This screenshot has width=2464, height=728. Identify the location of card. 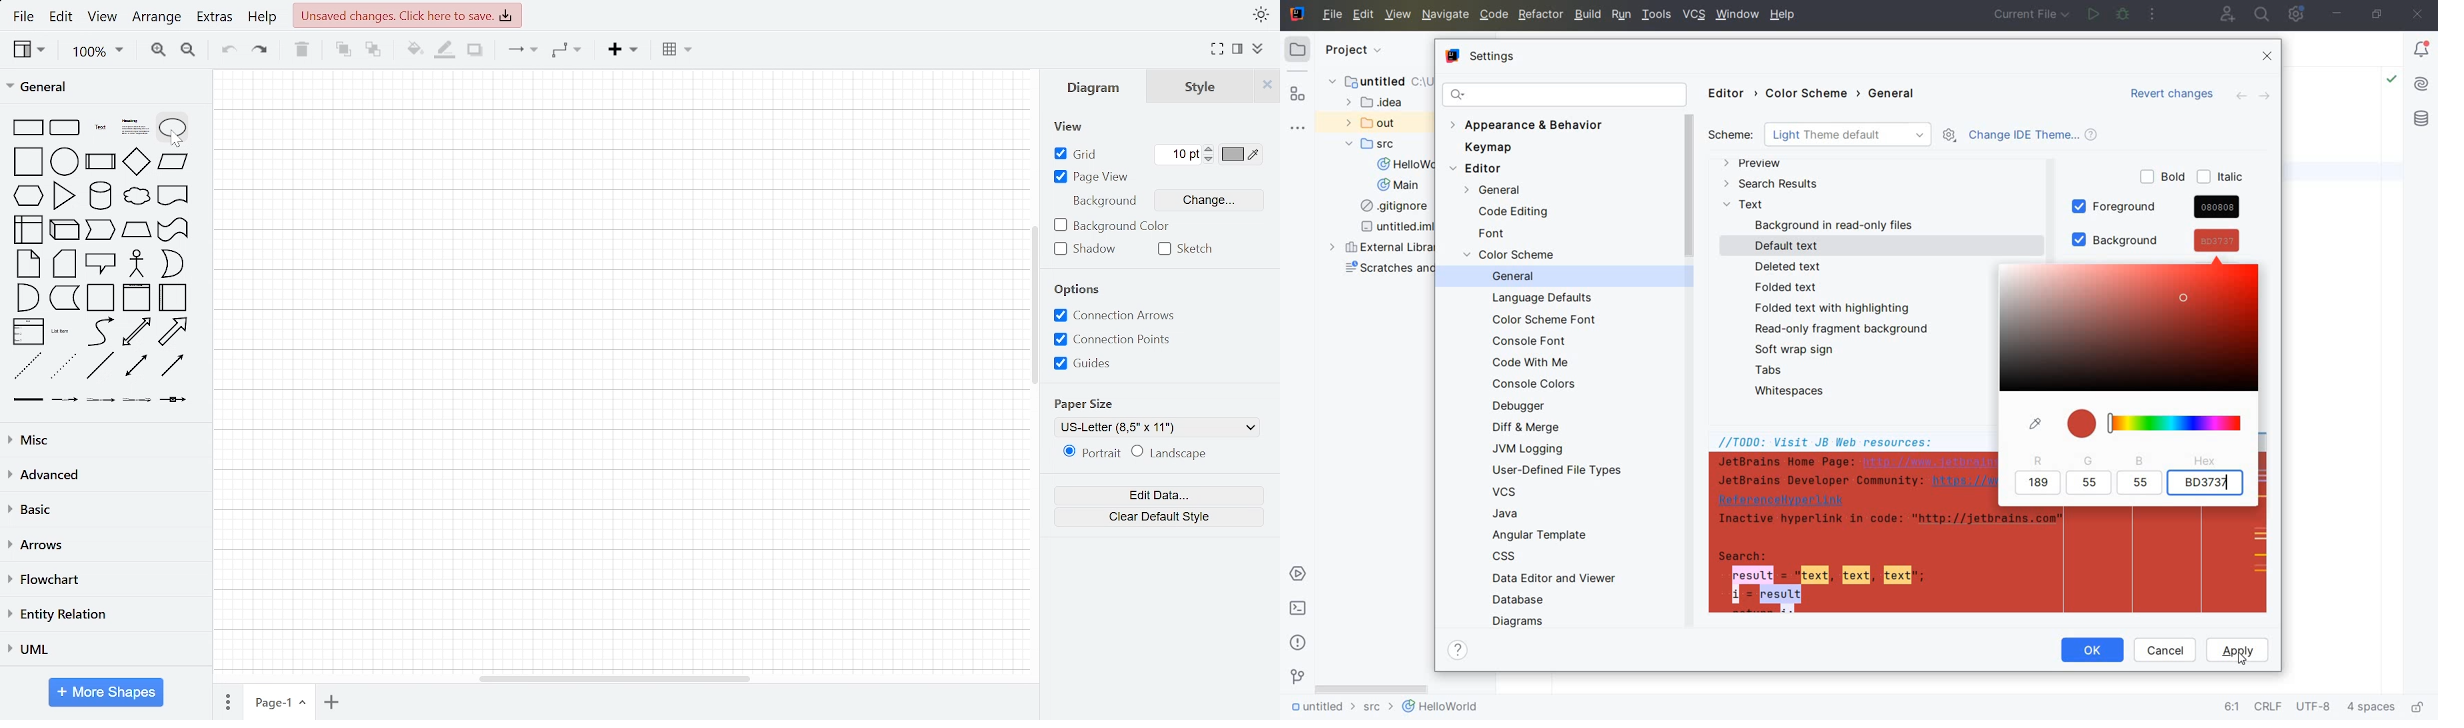
(64, 264).